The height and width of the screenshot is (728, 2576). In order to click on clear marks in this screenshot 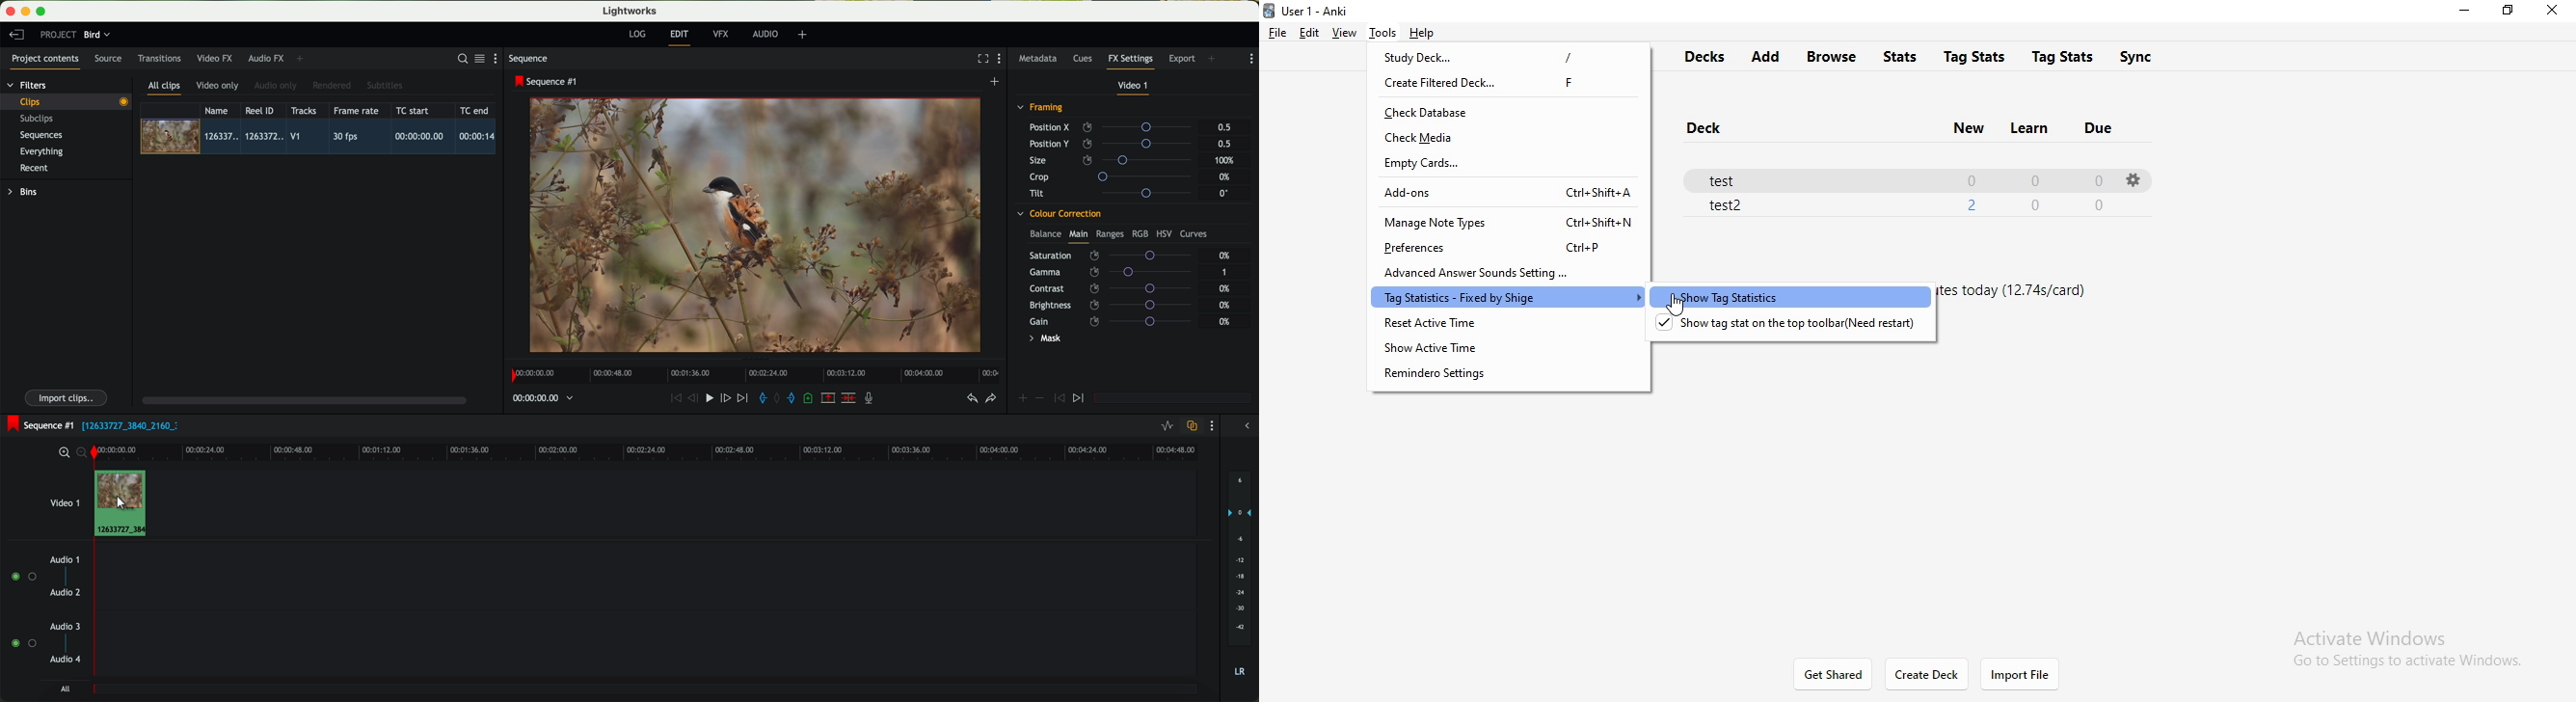, I will do `click(778, 398)`.